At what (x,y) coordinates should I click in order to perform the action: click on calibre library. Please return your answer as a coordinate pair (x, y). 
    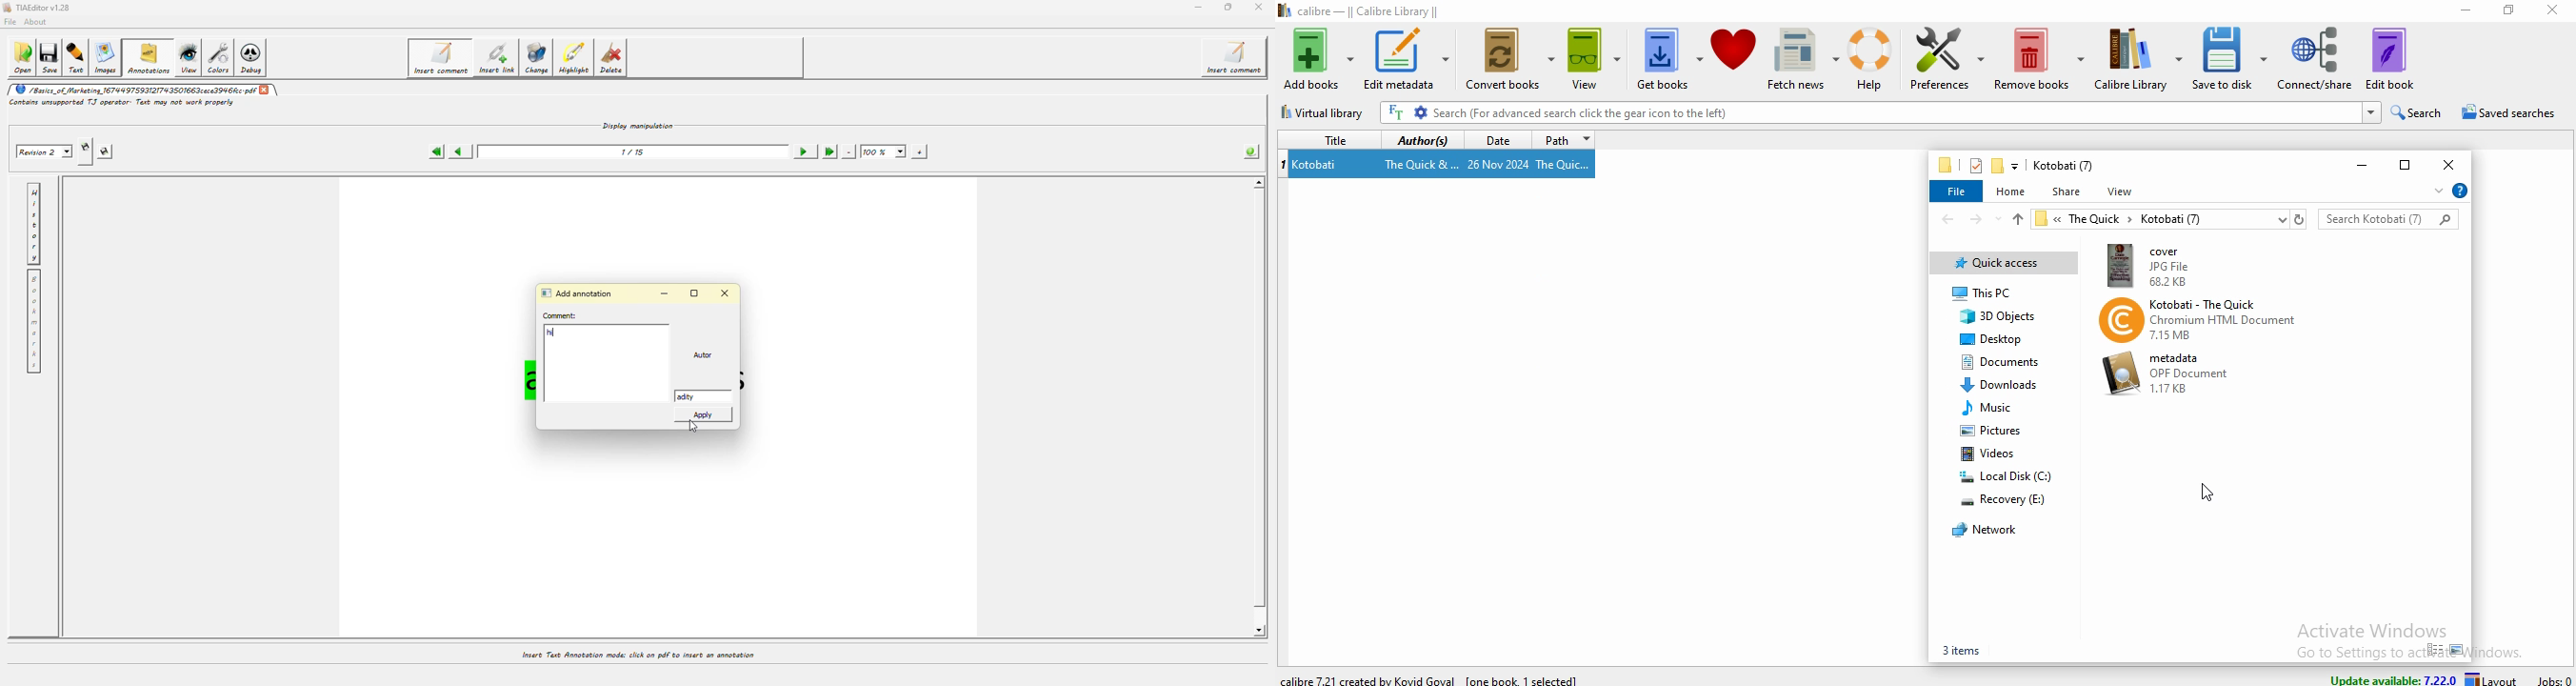
    Looking at the image, I should click on (2139, 58).